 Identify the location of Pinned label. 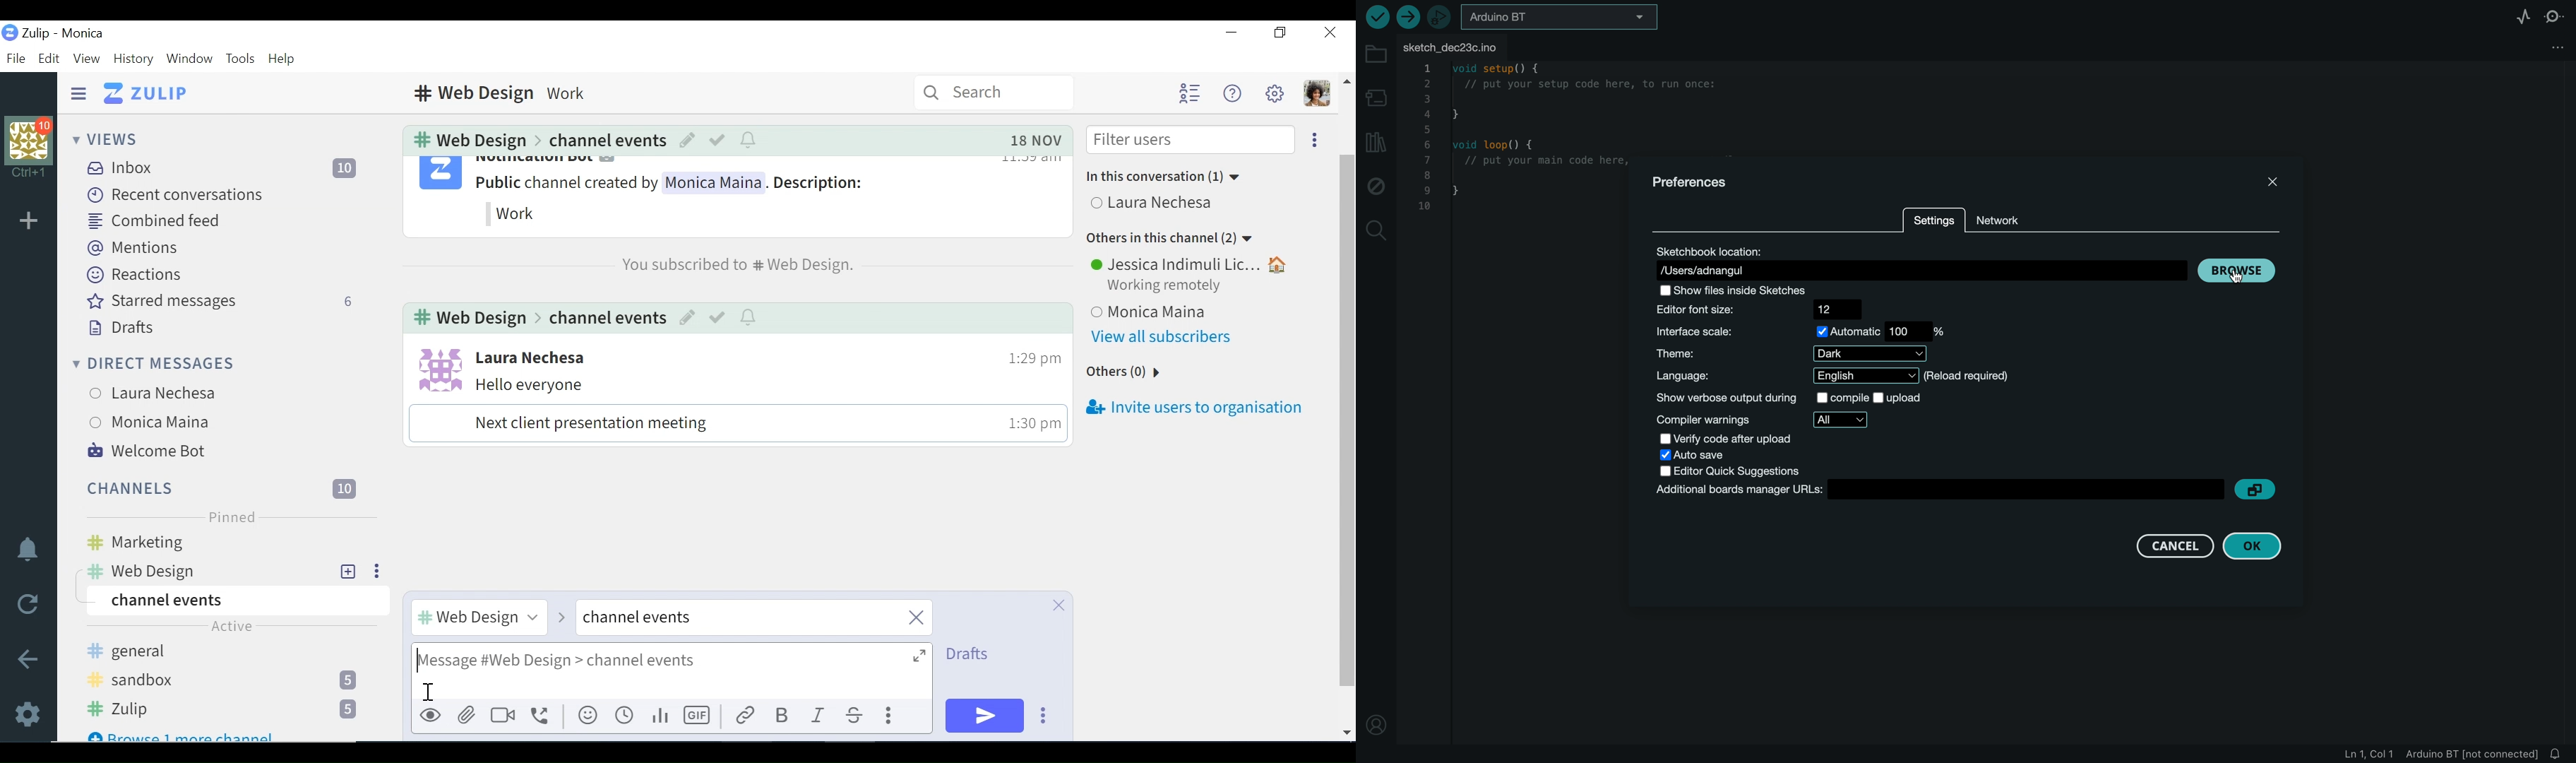
(230, 517).